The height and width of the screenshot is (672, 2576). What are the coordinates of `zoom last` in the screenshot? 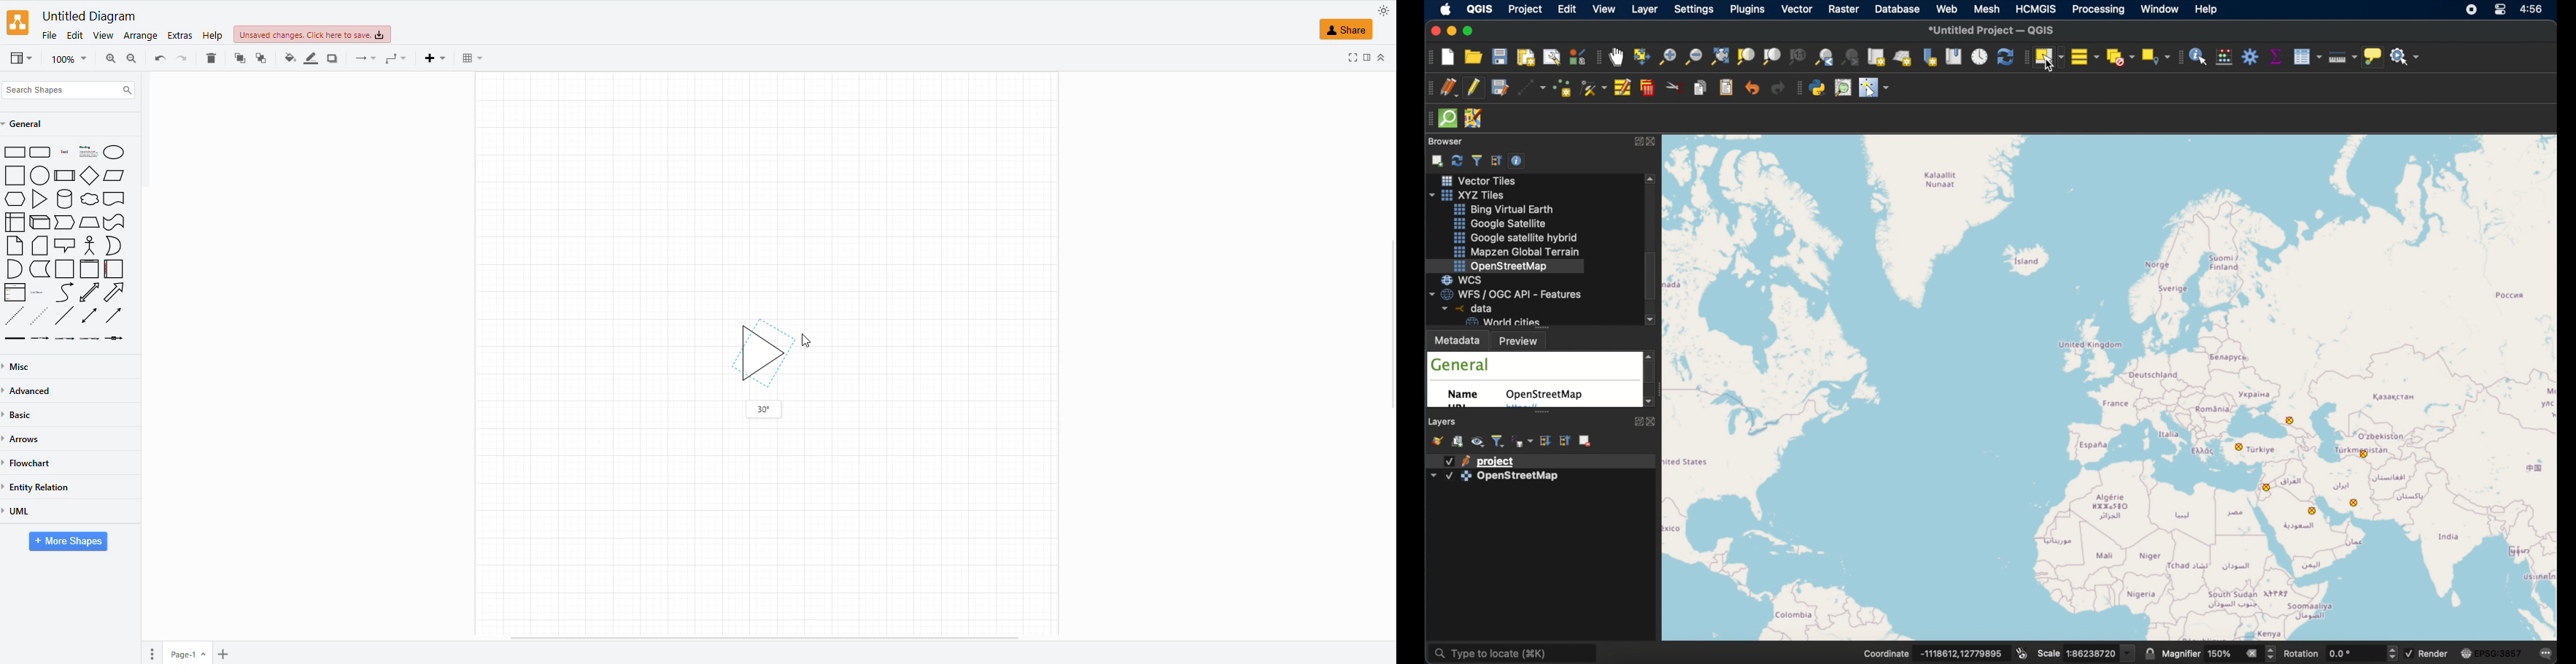 It's located at (1822, 57).